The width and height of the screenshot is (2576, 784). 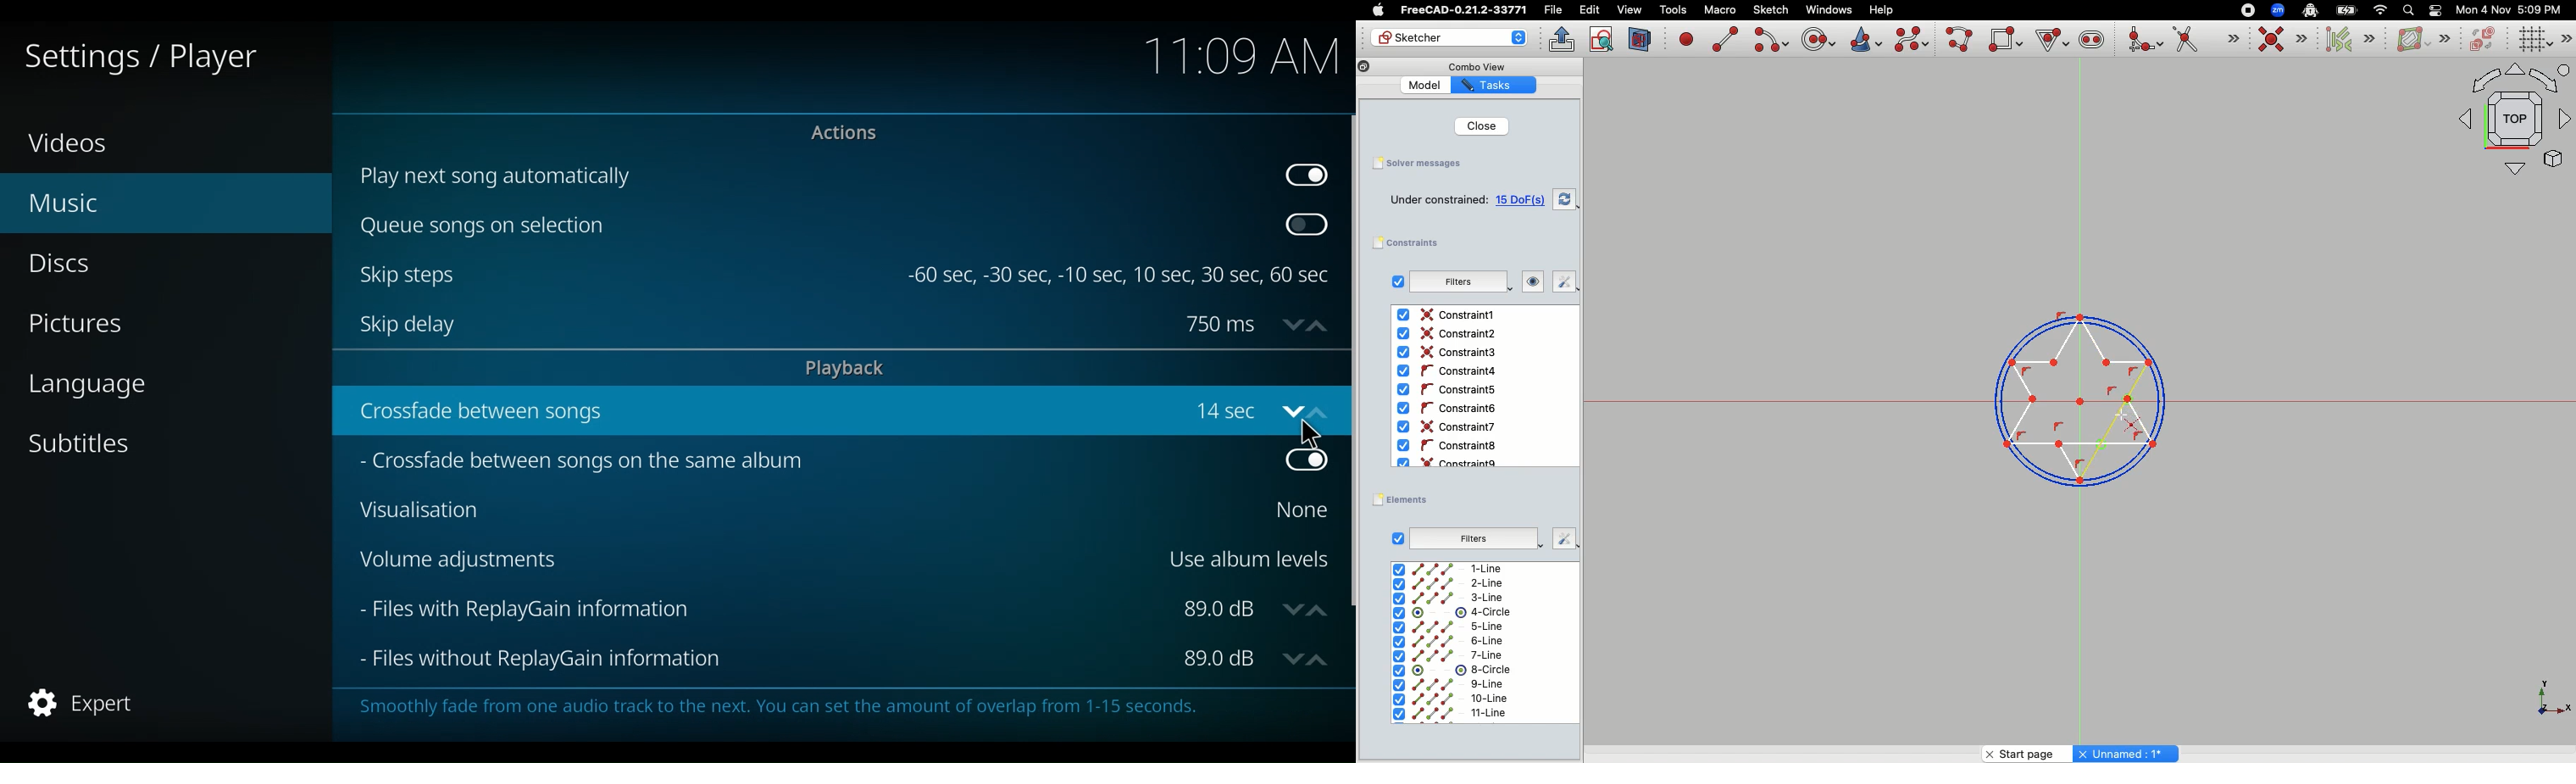 What do you see at coordinates (1221, 324) in the screenshot?
I see `Skip delay in ms` at bounding box center [1221, 324].